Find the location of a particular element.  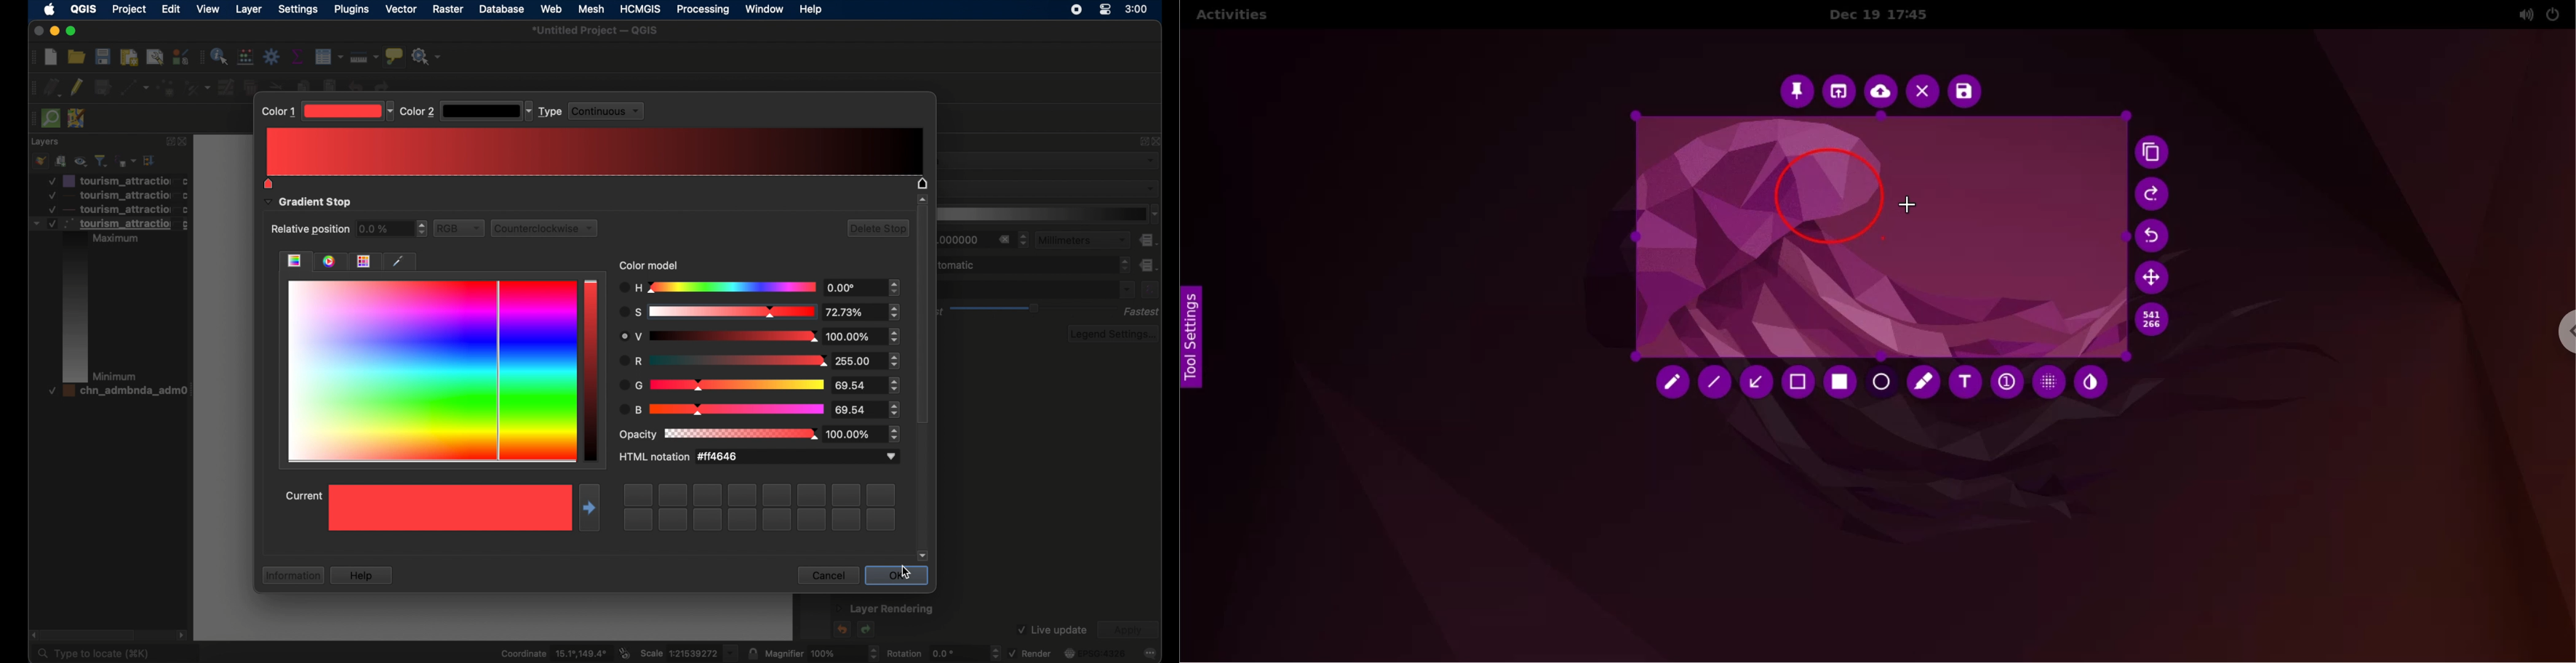

scale is located at coordinates (689, 653).